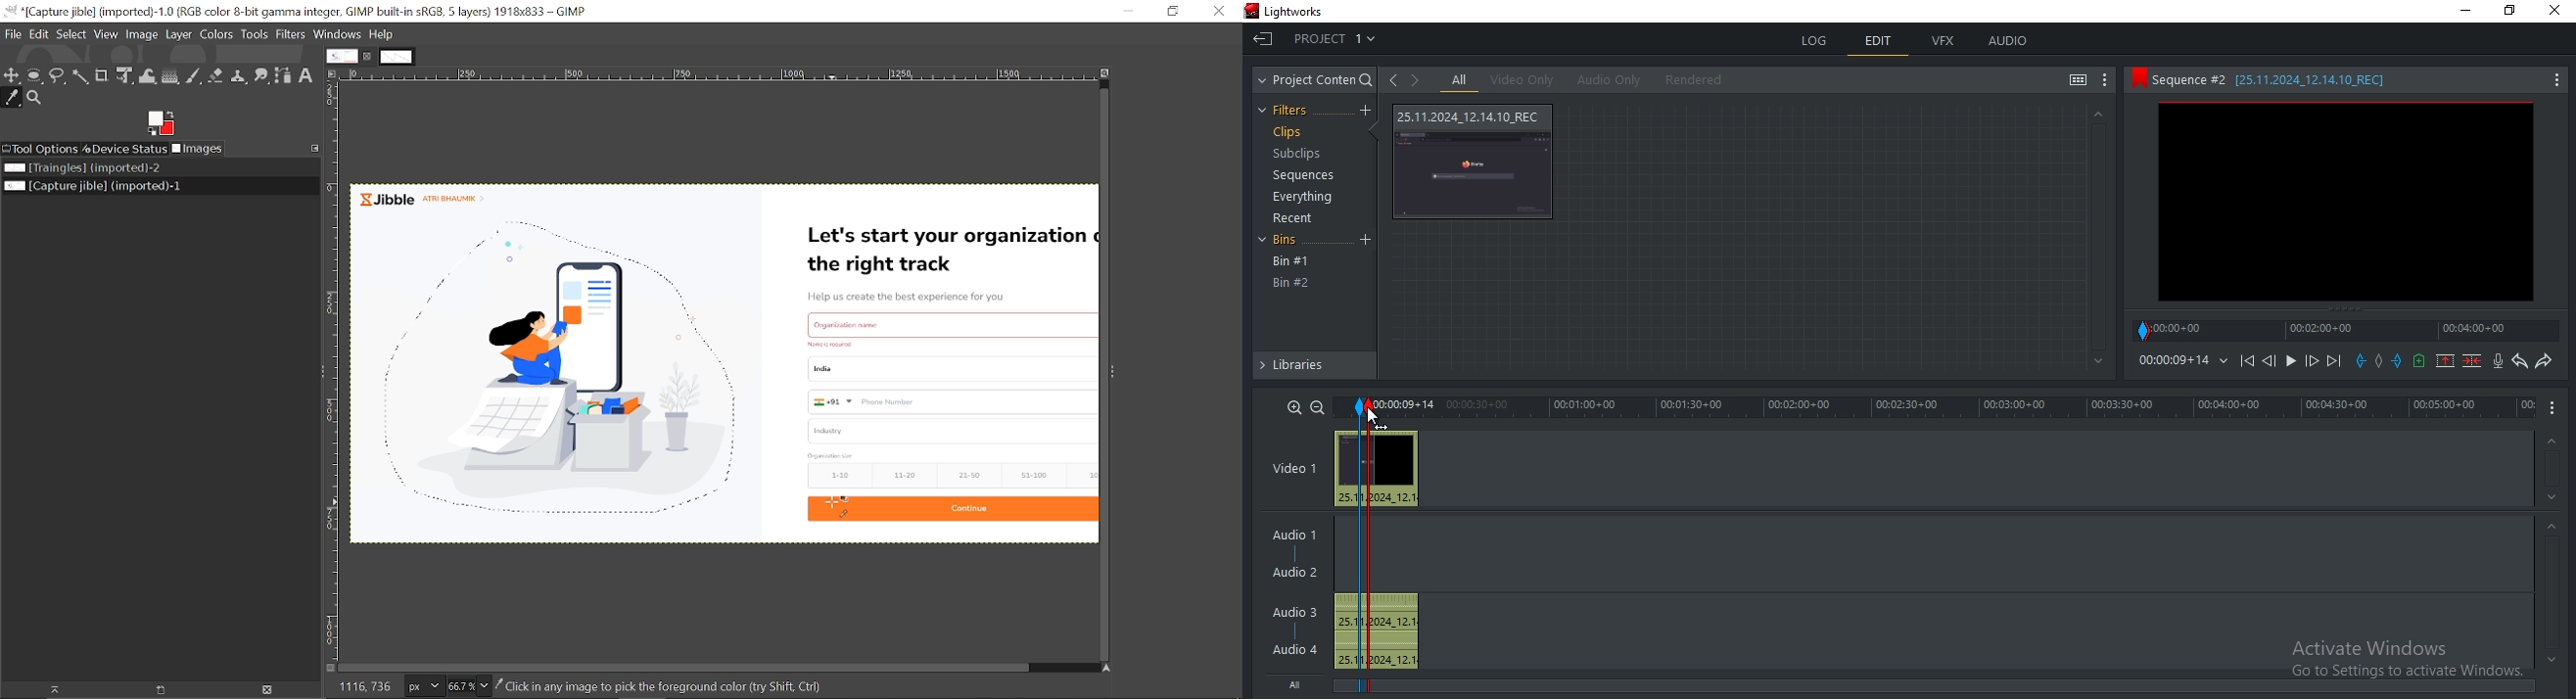 Image resolution: width=2576 pixels, height=700 pixels. Describe the element at coordinates (1694, 79) in the screenshot. I see `rendered` at that location.